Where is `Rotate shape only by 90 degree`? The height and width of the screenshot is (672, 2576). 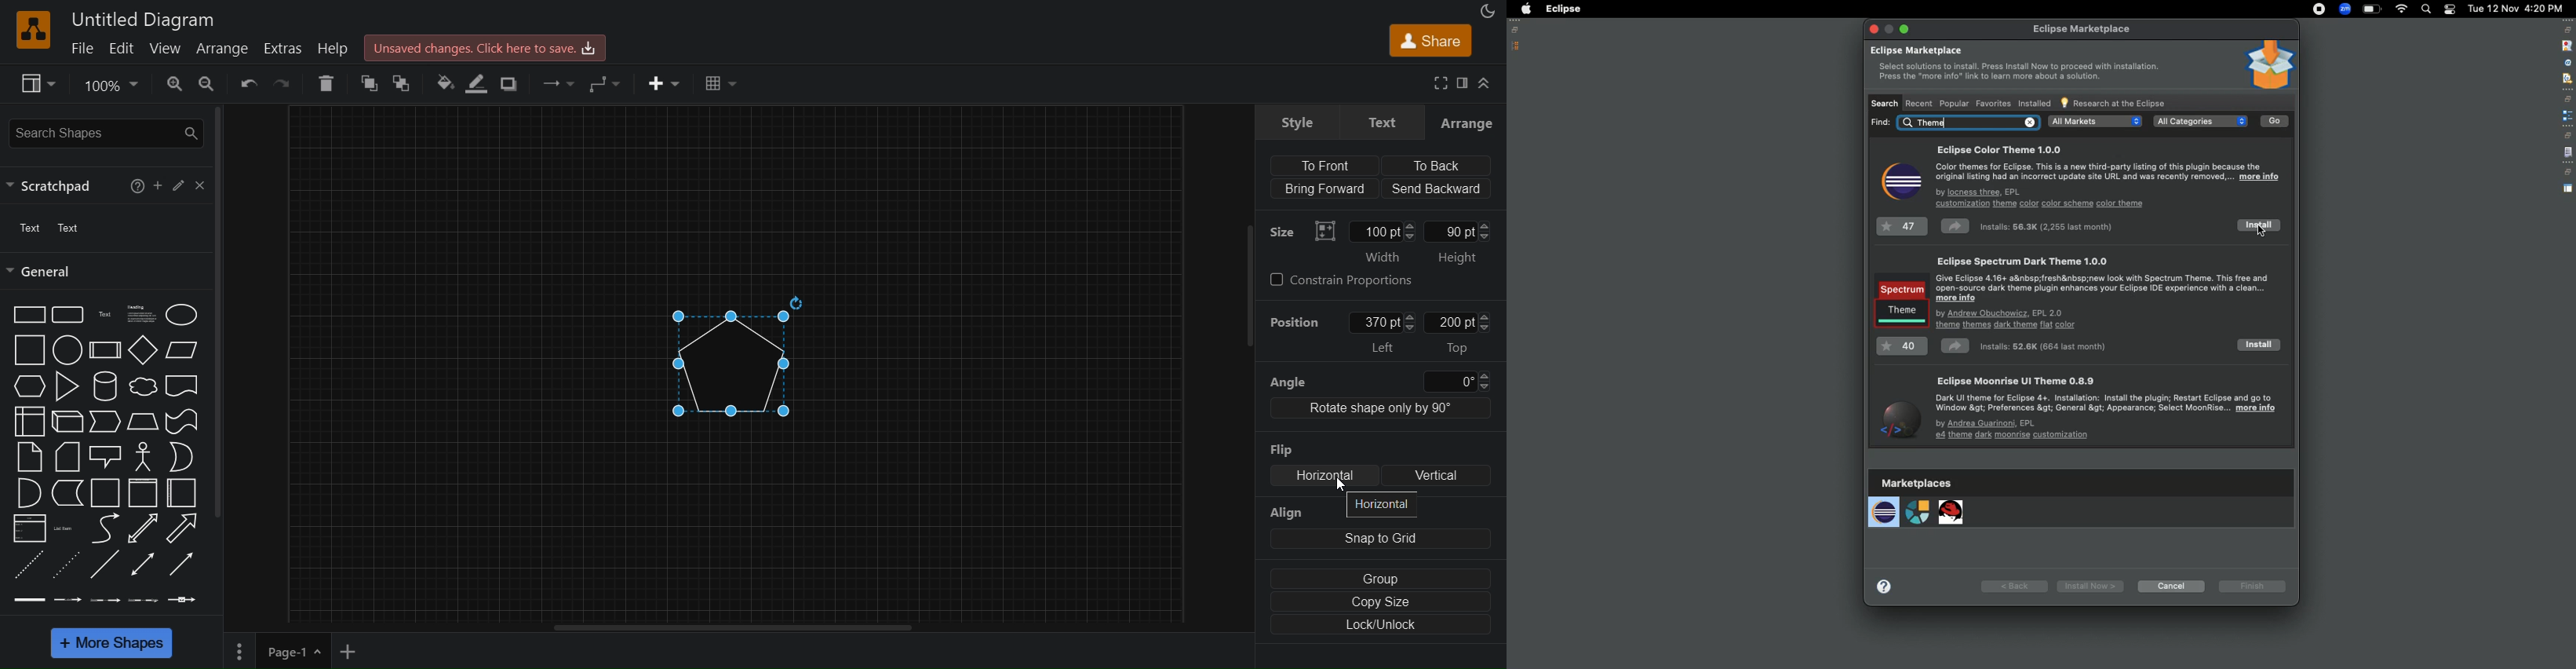 Rotate shape only by 90 degree is located at coordinates (1381, 408).